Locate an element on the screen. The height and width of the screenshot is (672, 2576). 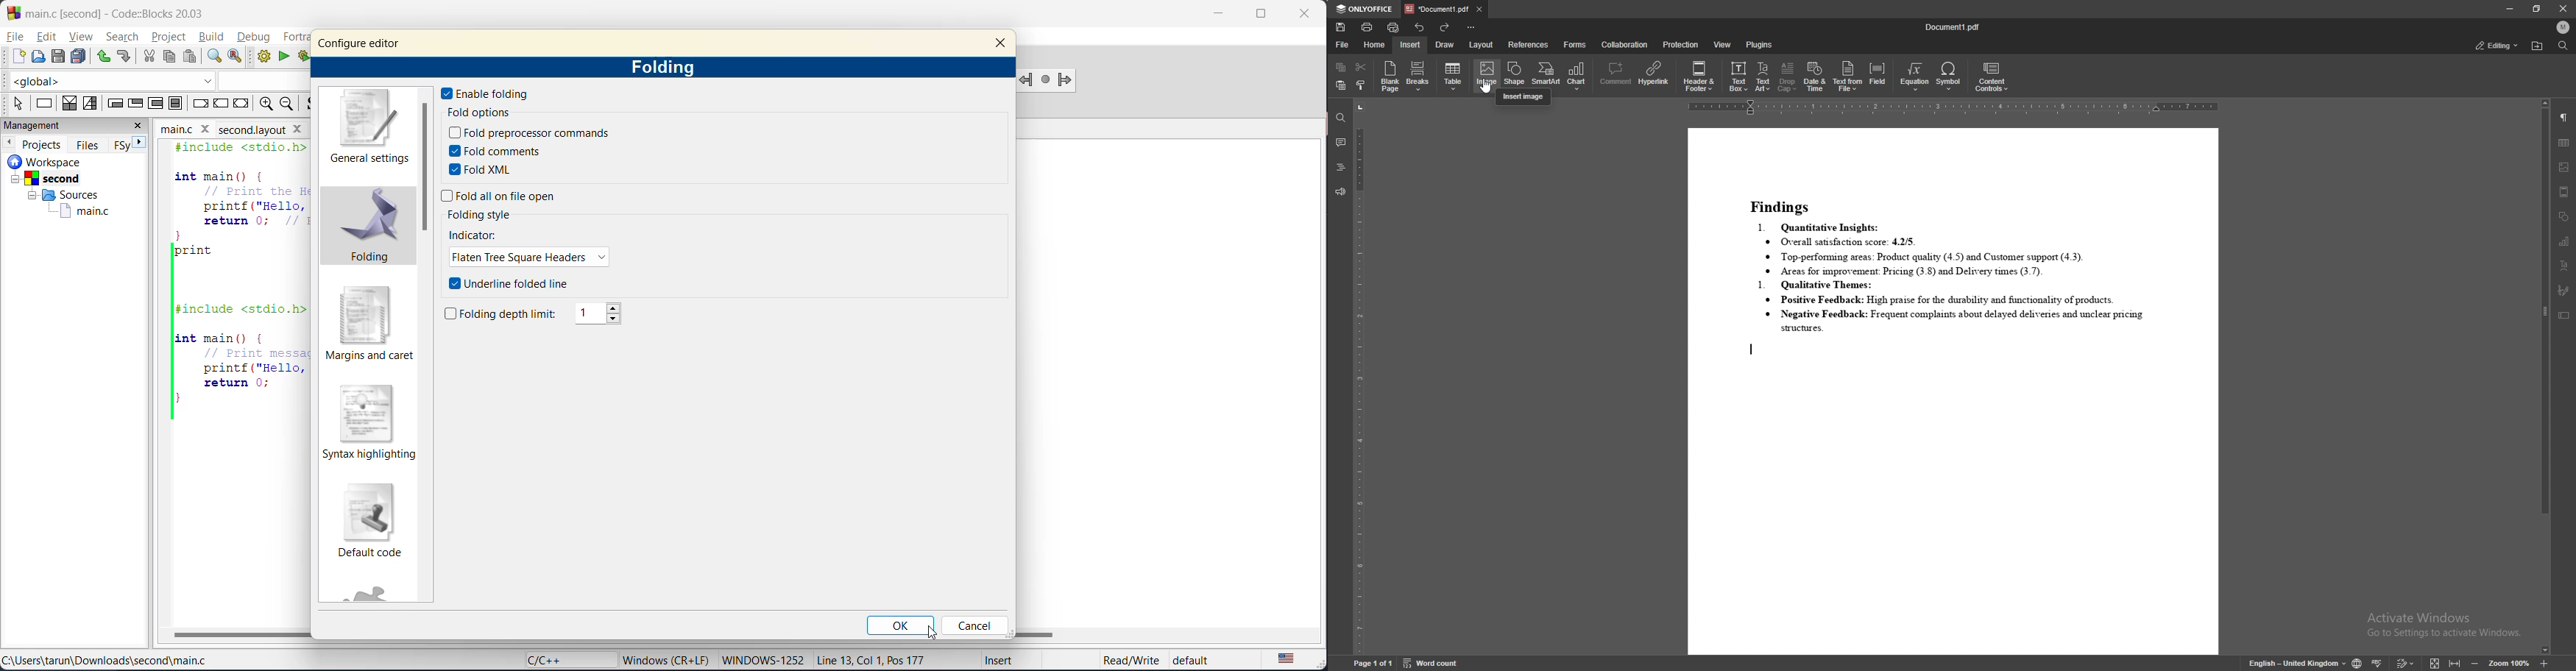
zoom in is located at coordinates (264, 104).